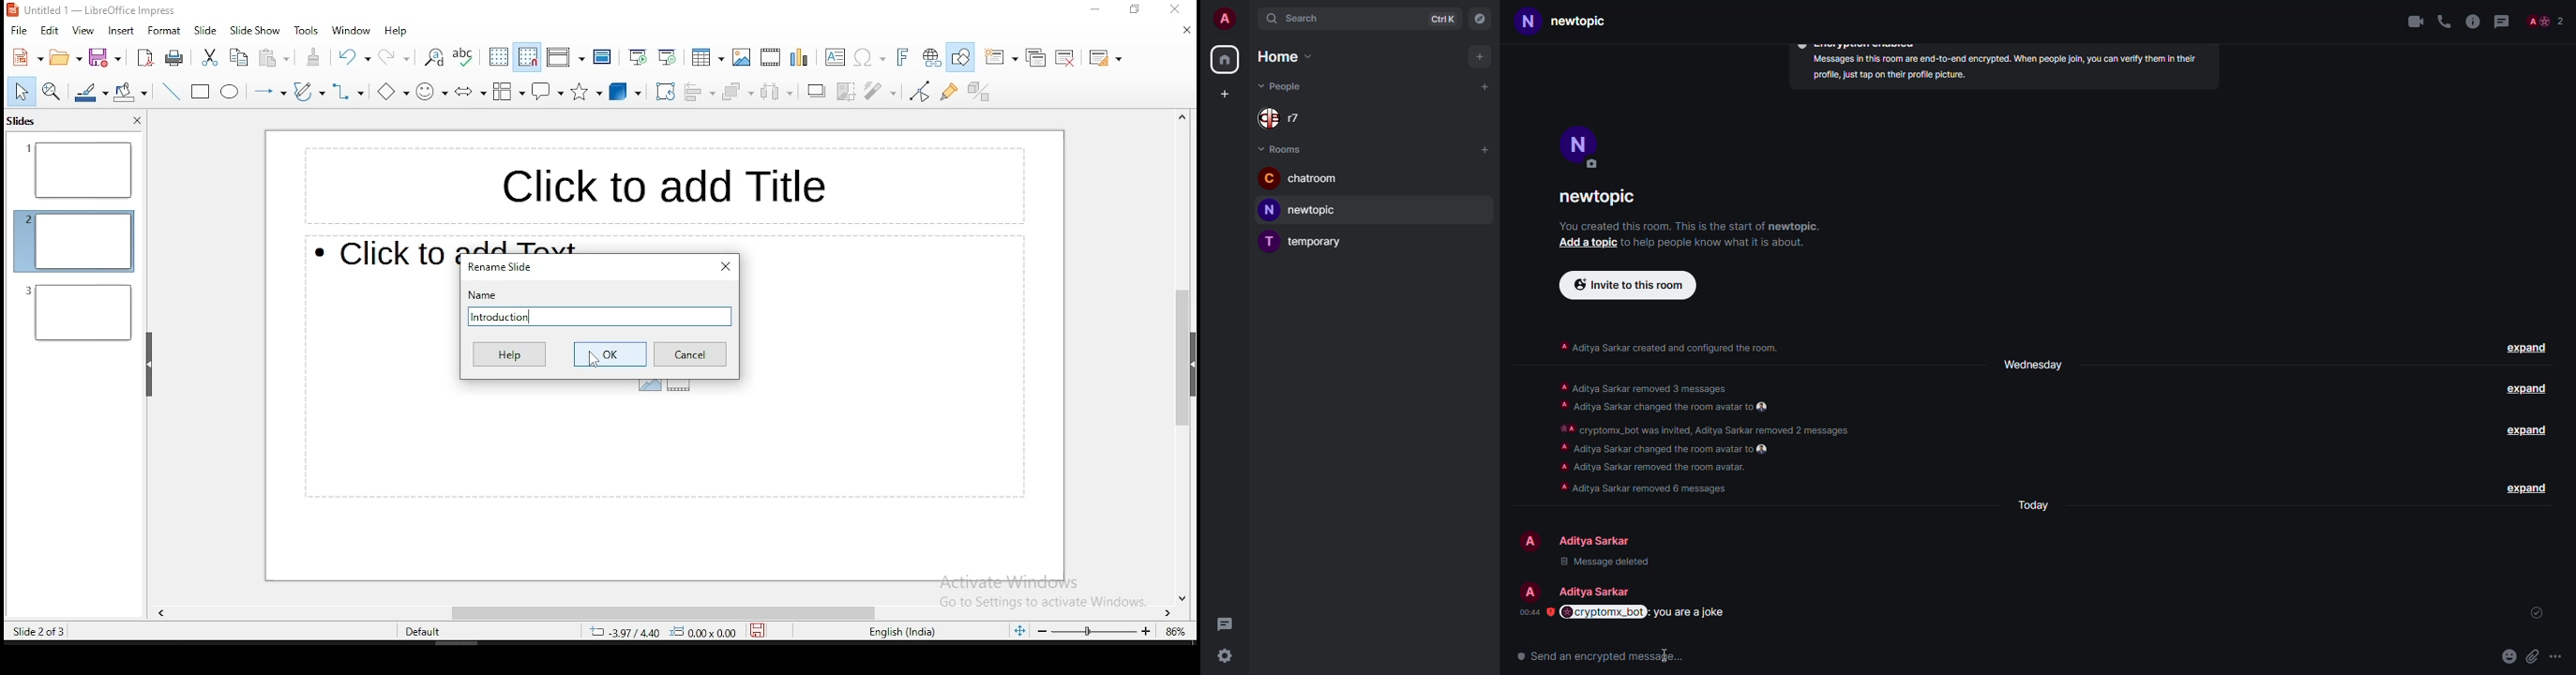 The image size is (2576, 700). What do you see at coordinates (600, 314) in the screenshot?
I see `slide name` at bounding box center [600, 314].